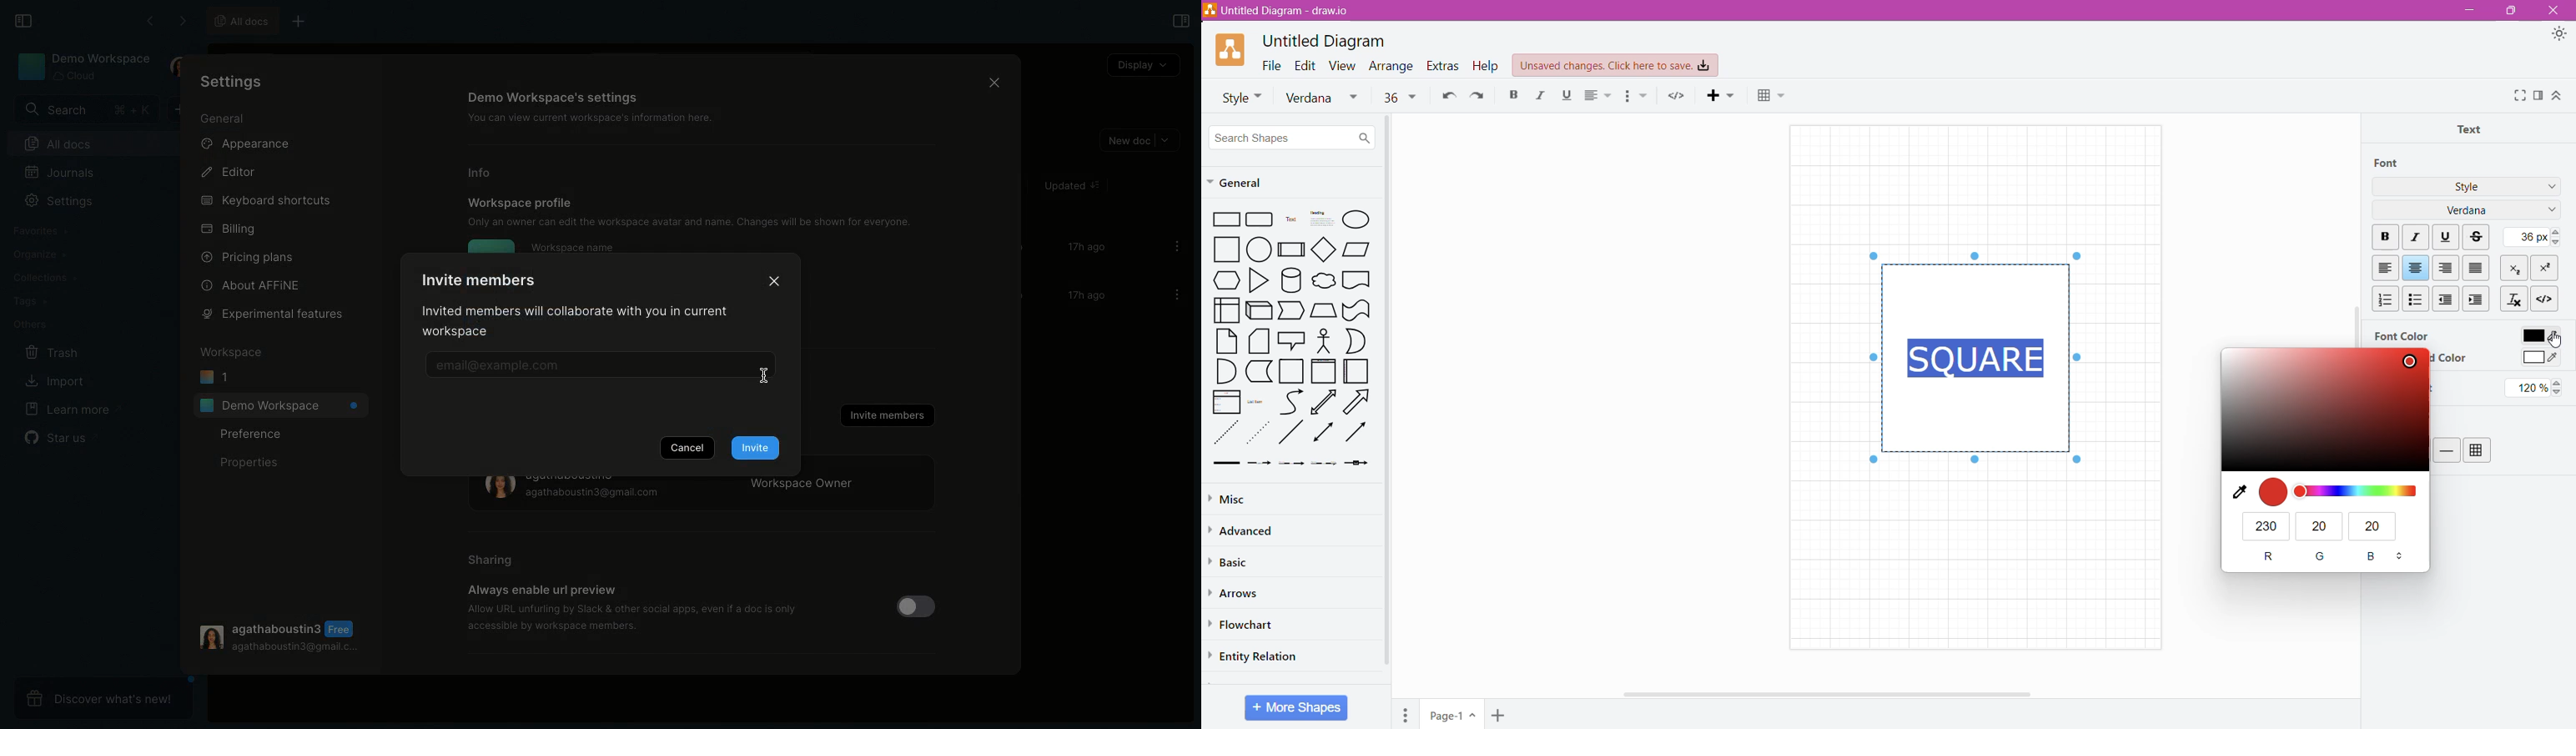 Image resolution: width=2576 pixels, height=756 pixels. What do you see at coordinates (279, 636) in the screenshot?
I see `User` at bounding box center [279, 636].